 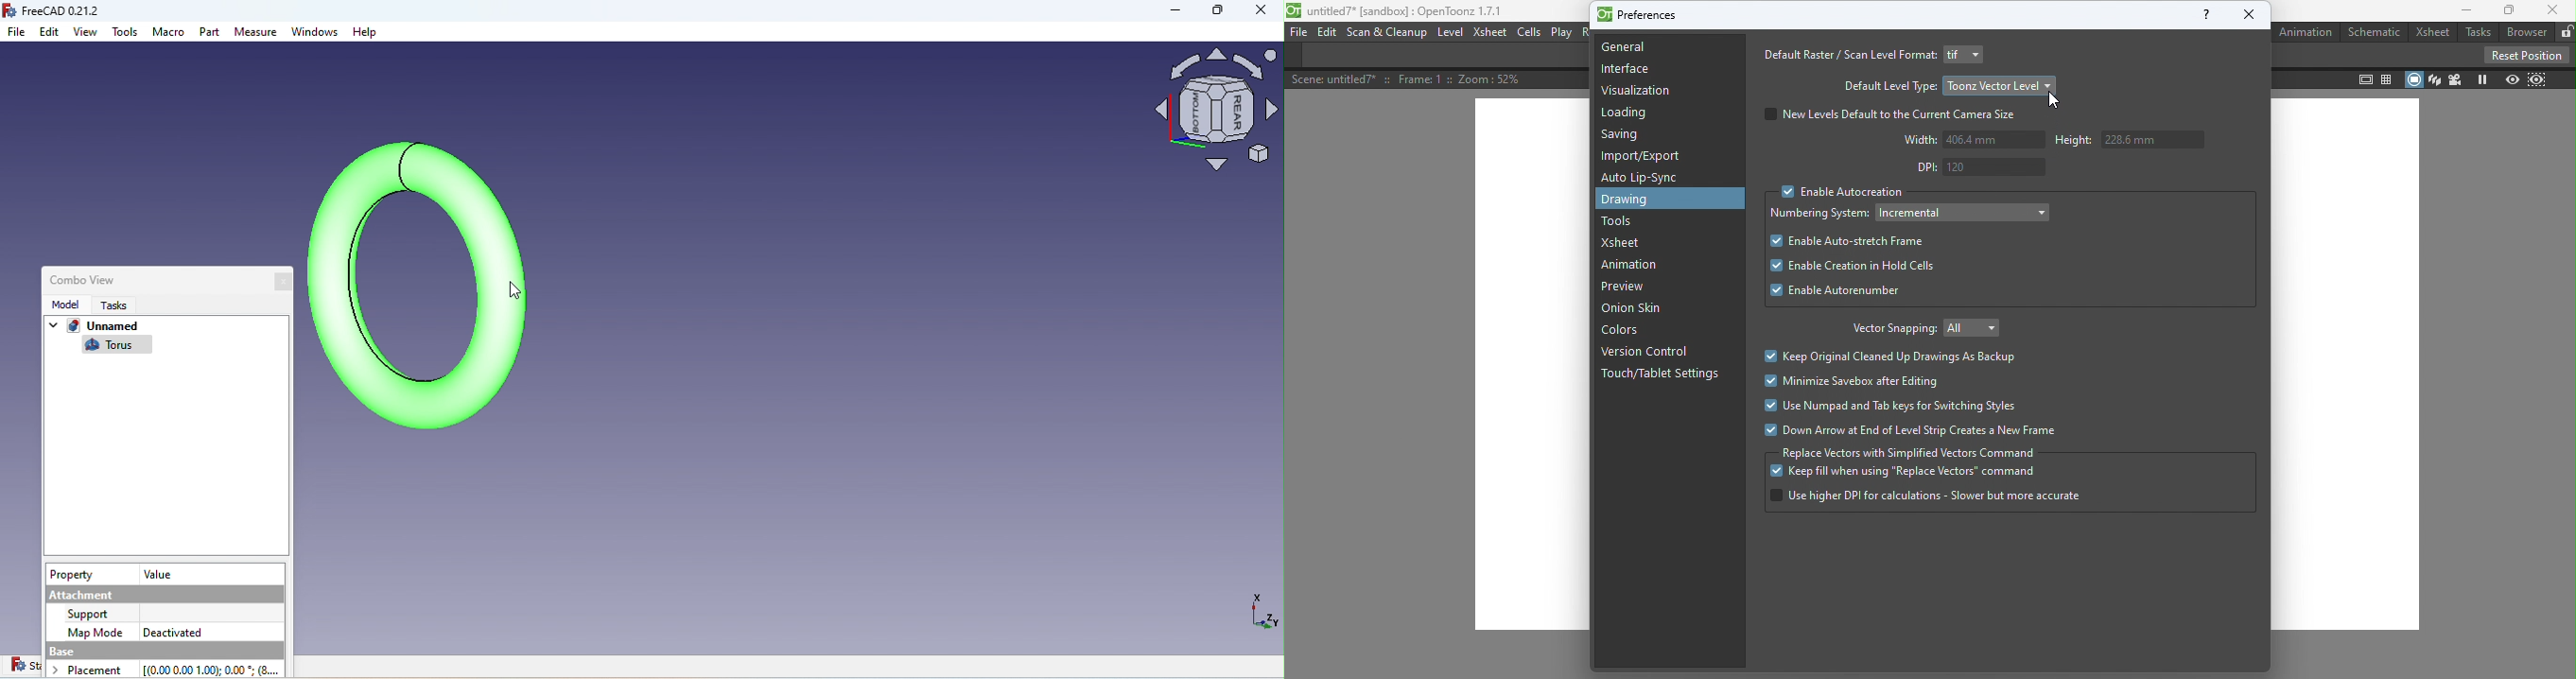 I want to click on Keep fill when using "Replace vectors"" command, so click(x=1912, y=473).